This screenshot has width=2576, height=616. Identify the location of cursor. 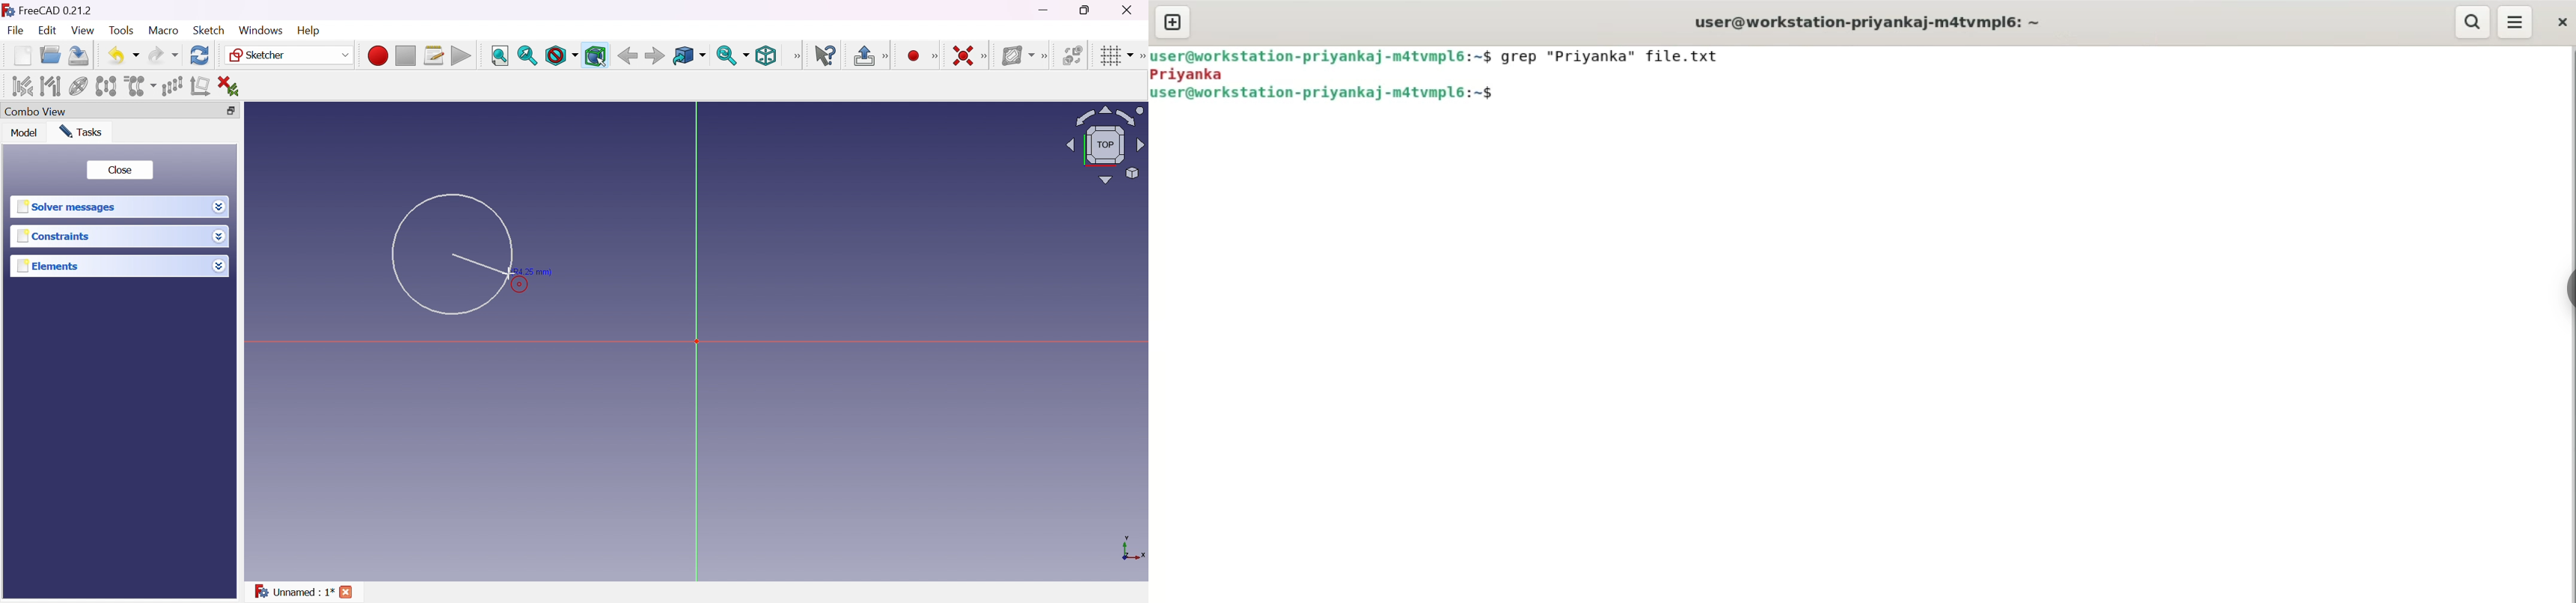
(507, 273).